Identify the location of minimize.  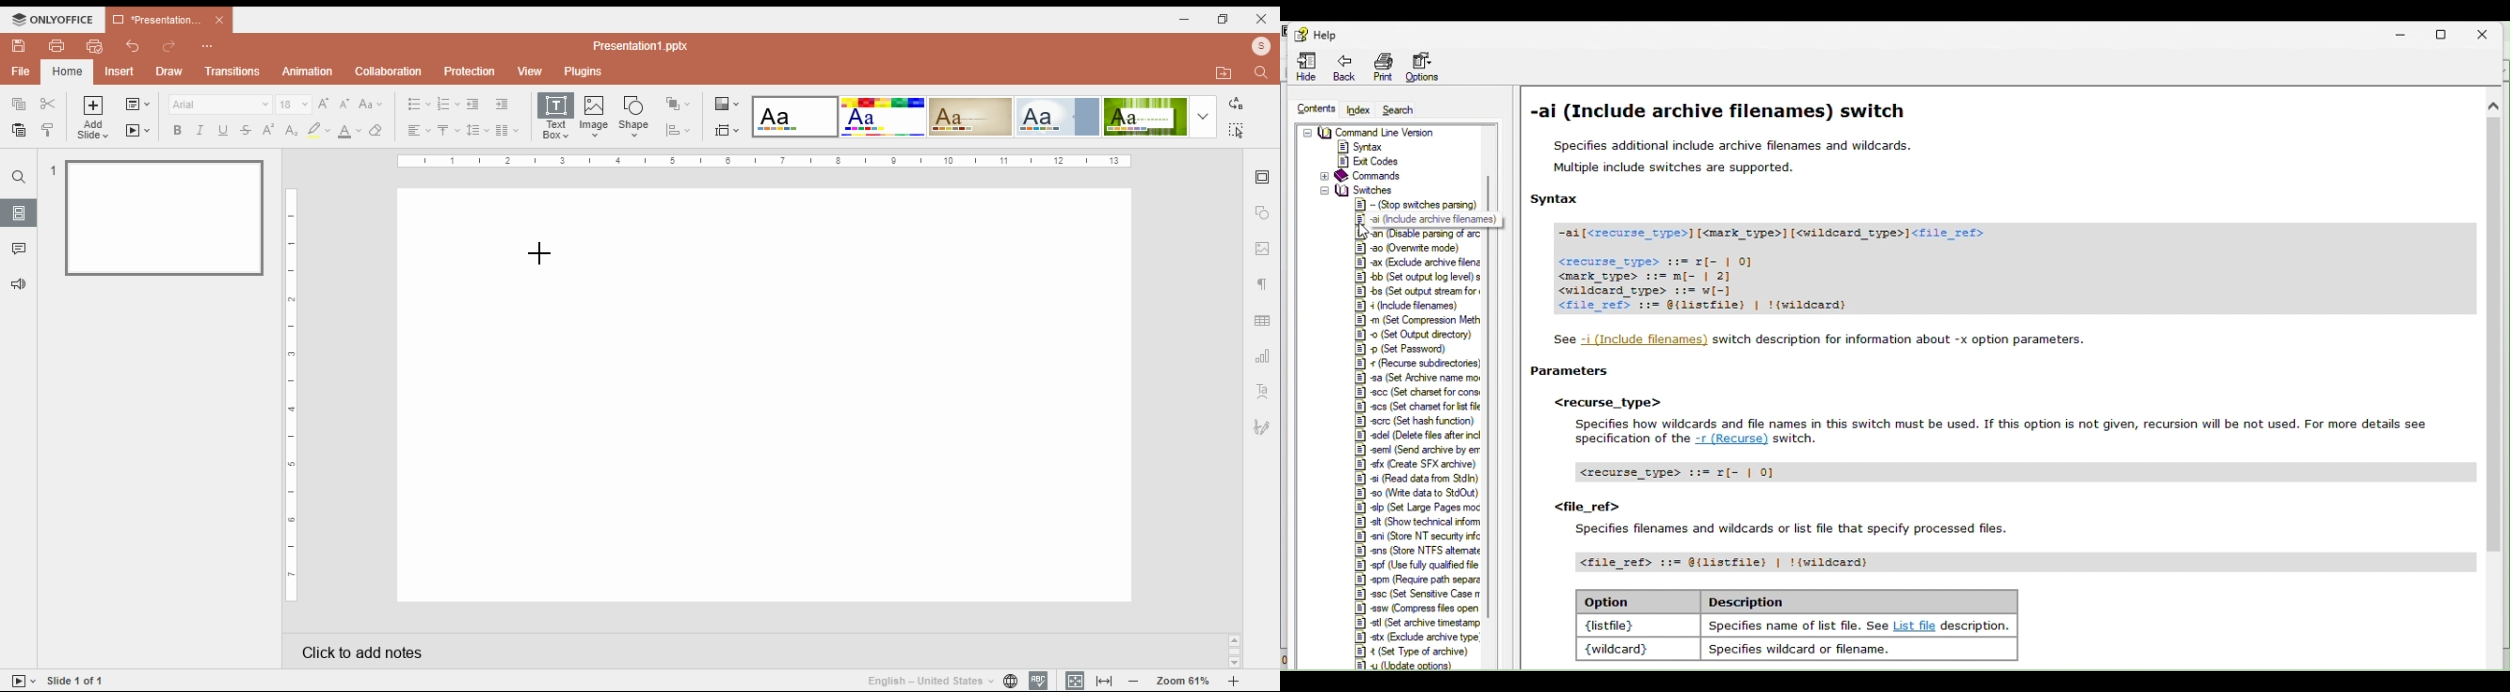
(1188, 20).